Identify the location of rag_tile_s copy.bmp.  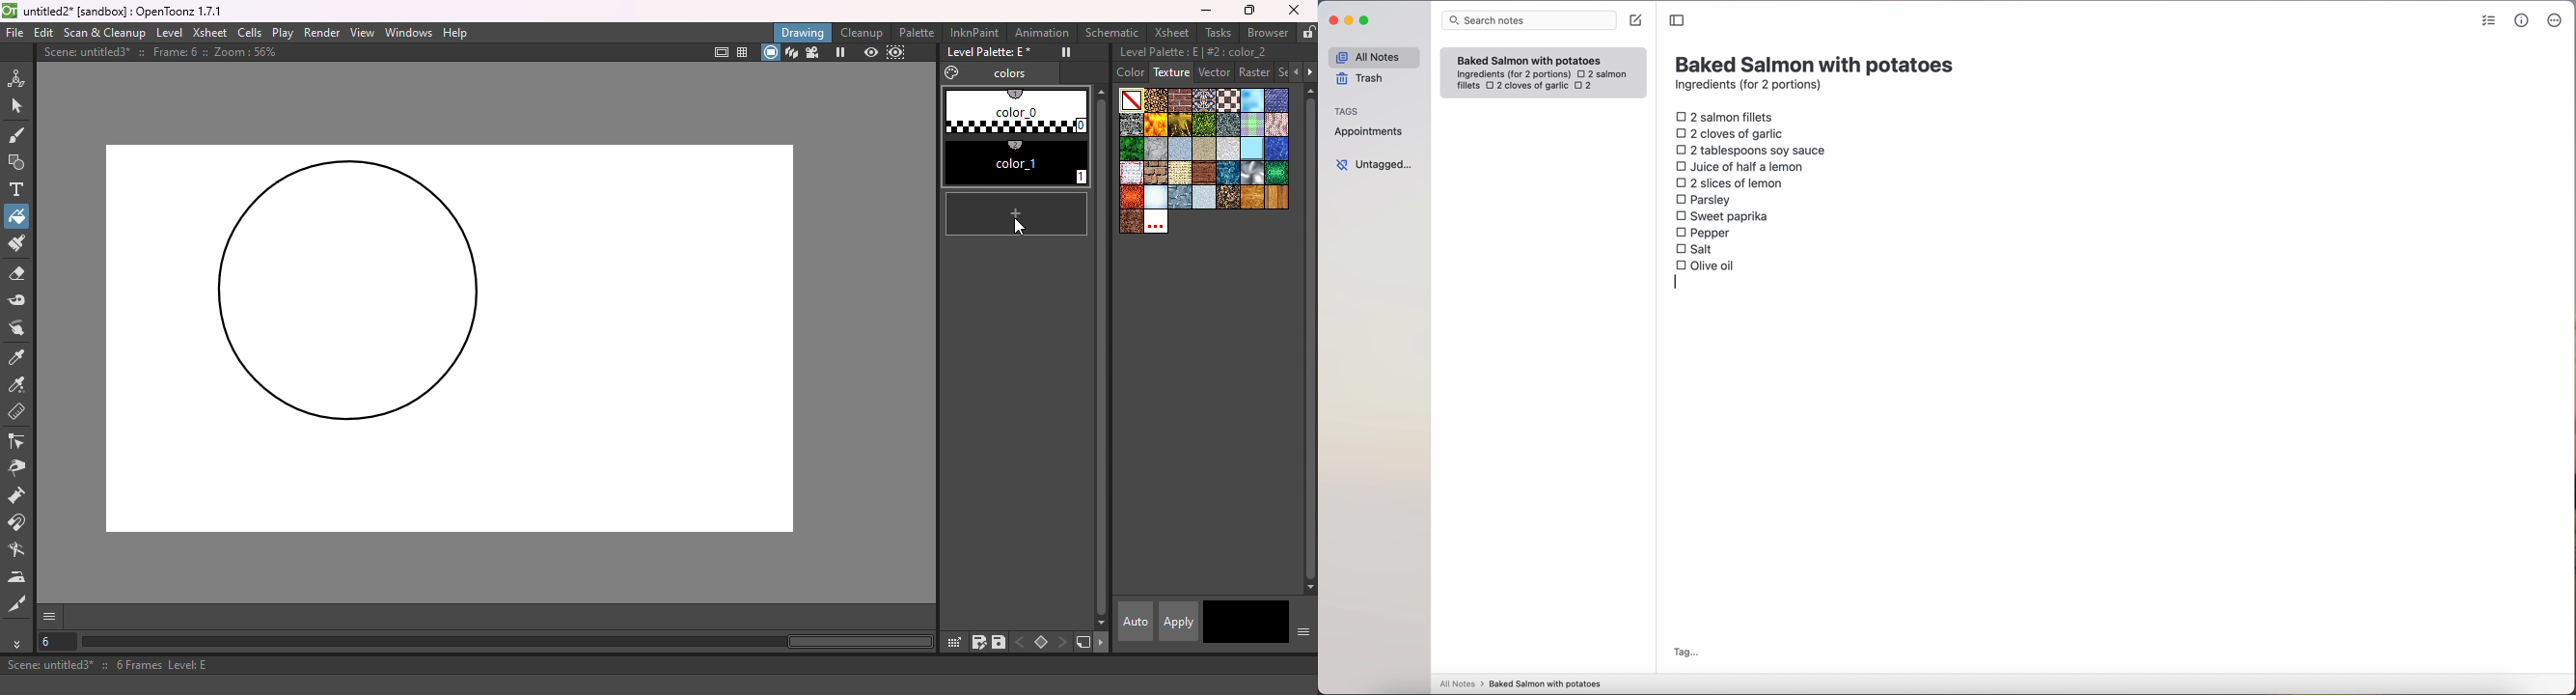
(1131, 174).